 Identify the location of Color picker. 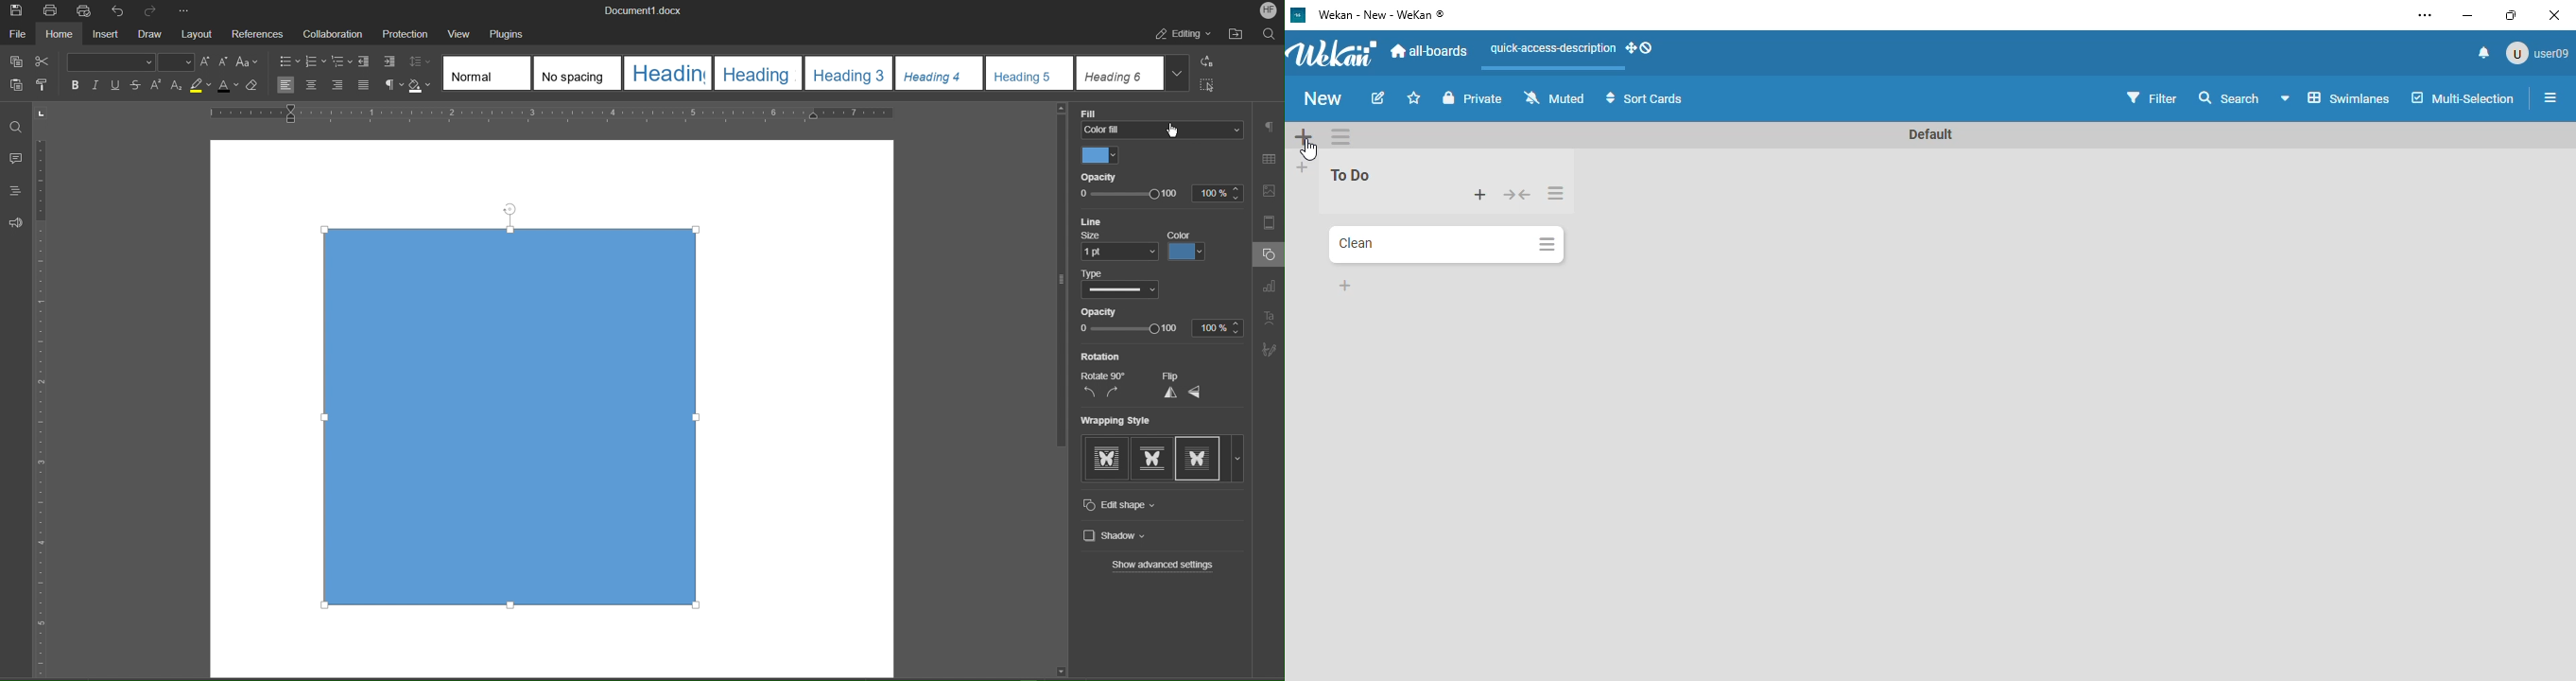
(1185, 251).